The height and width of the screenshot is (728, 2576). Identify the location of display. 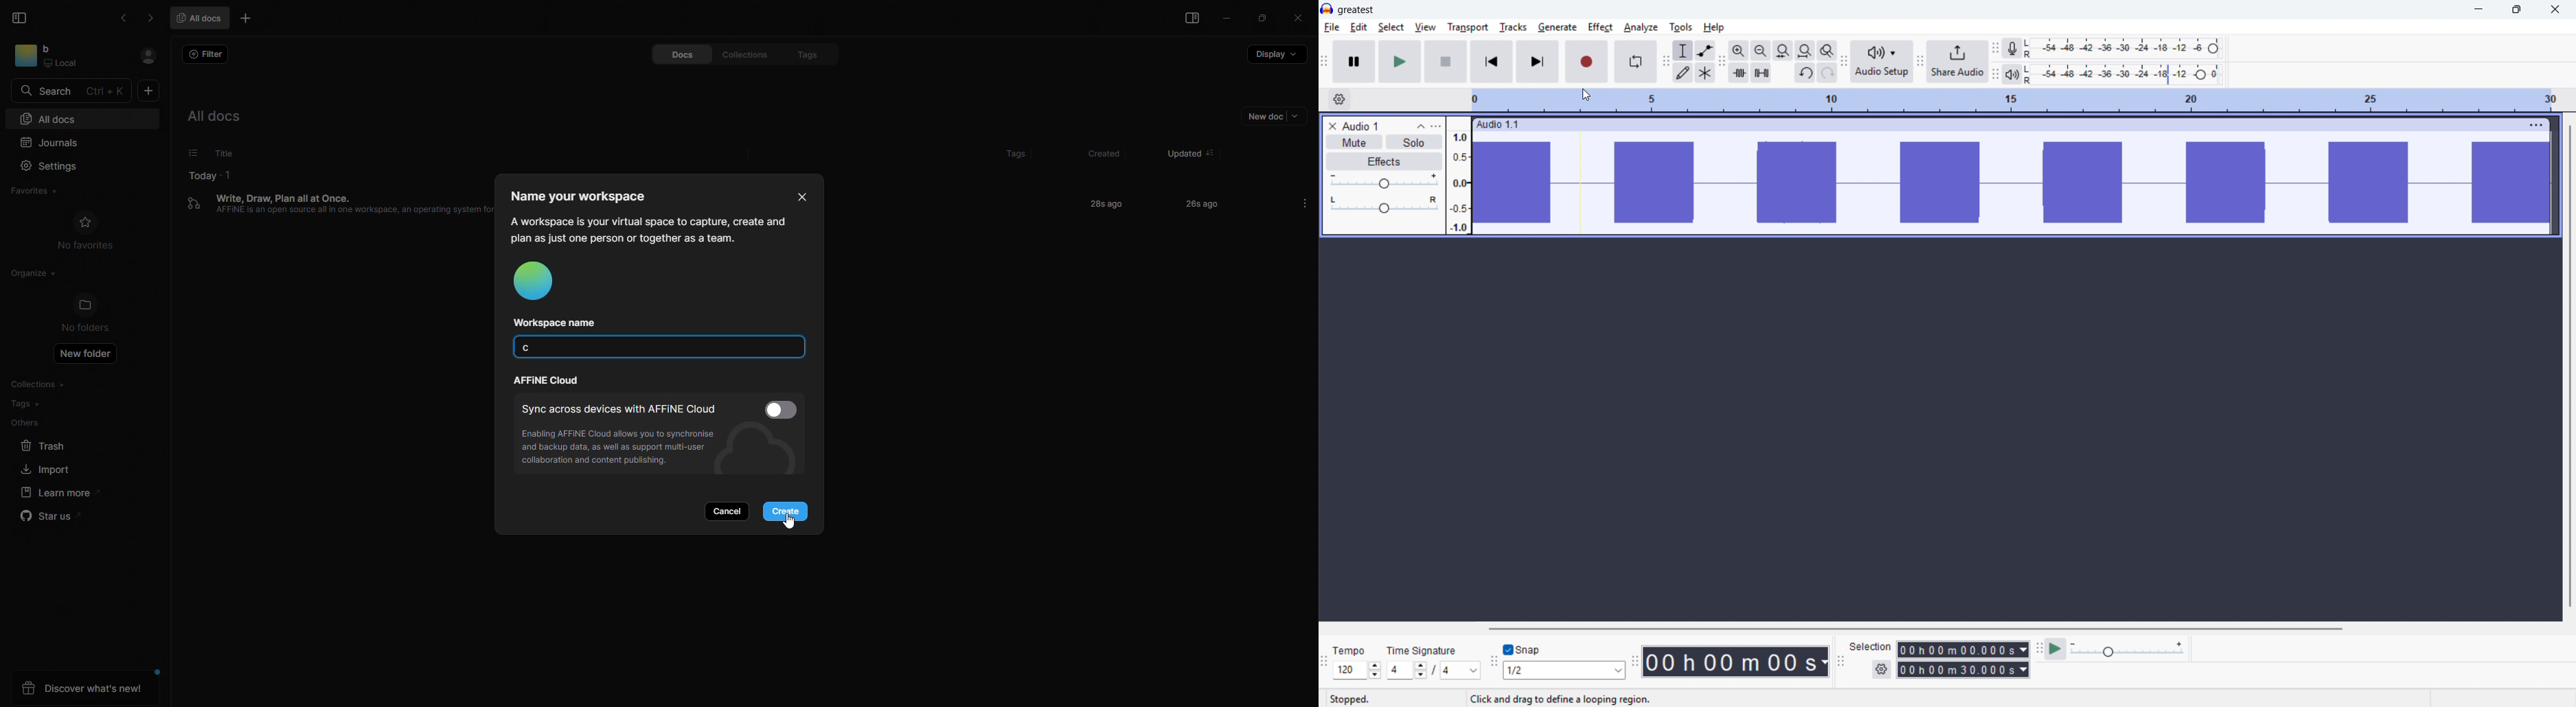
(1275, 58).